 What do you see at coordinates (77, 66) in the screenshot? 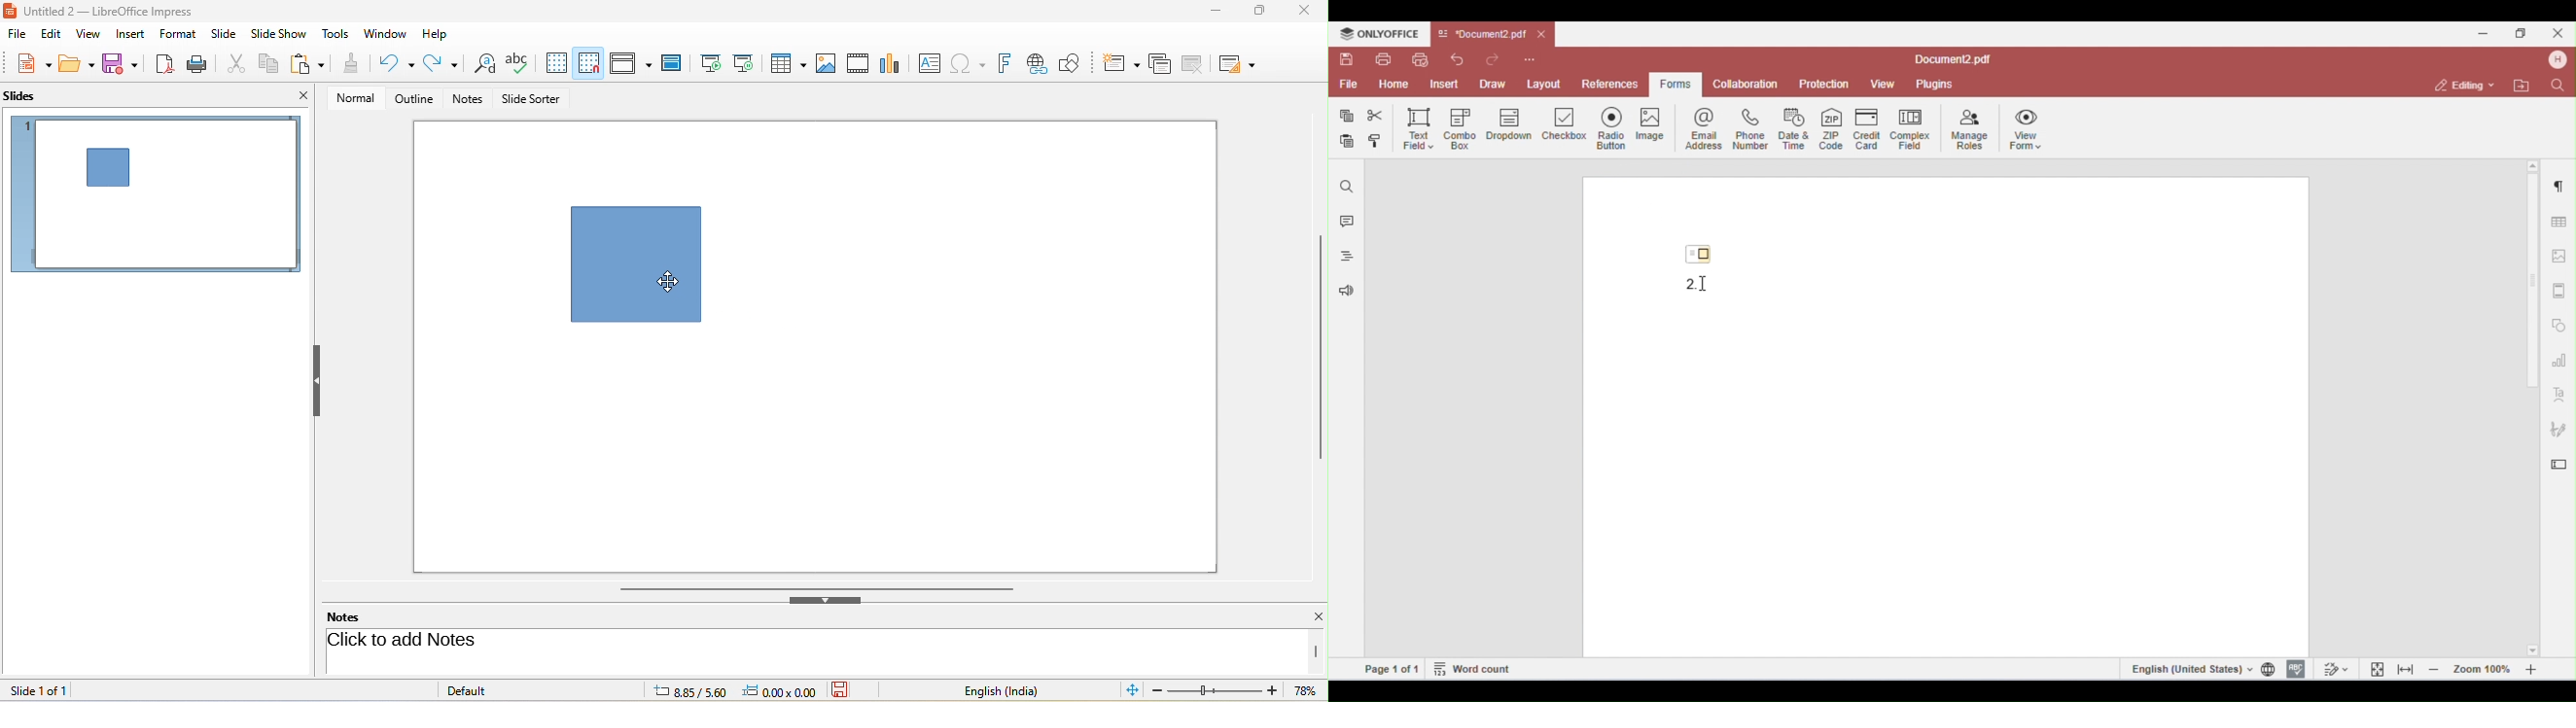
I see `open` at bounding box center [77, 66].